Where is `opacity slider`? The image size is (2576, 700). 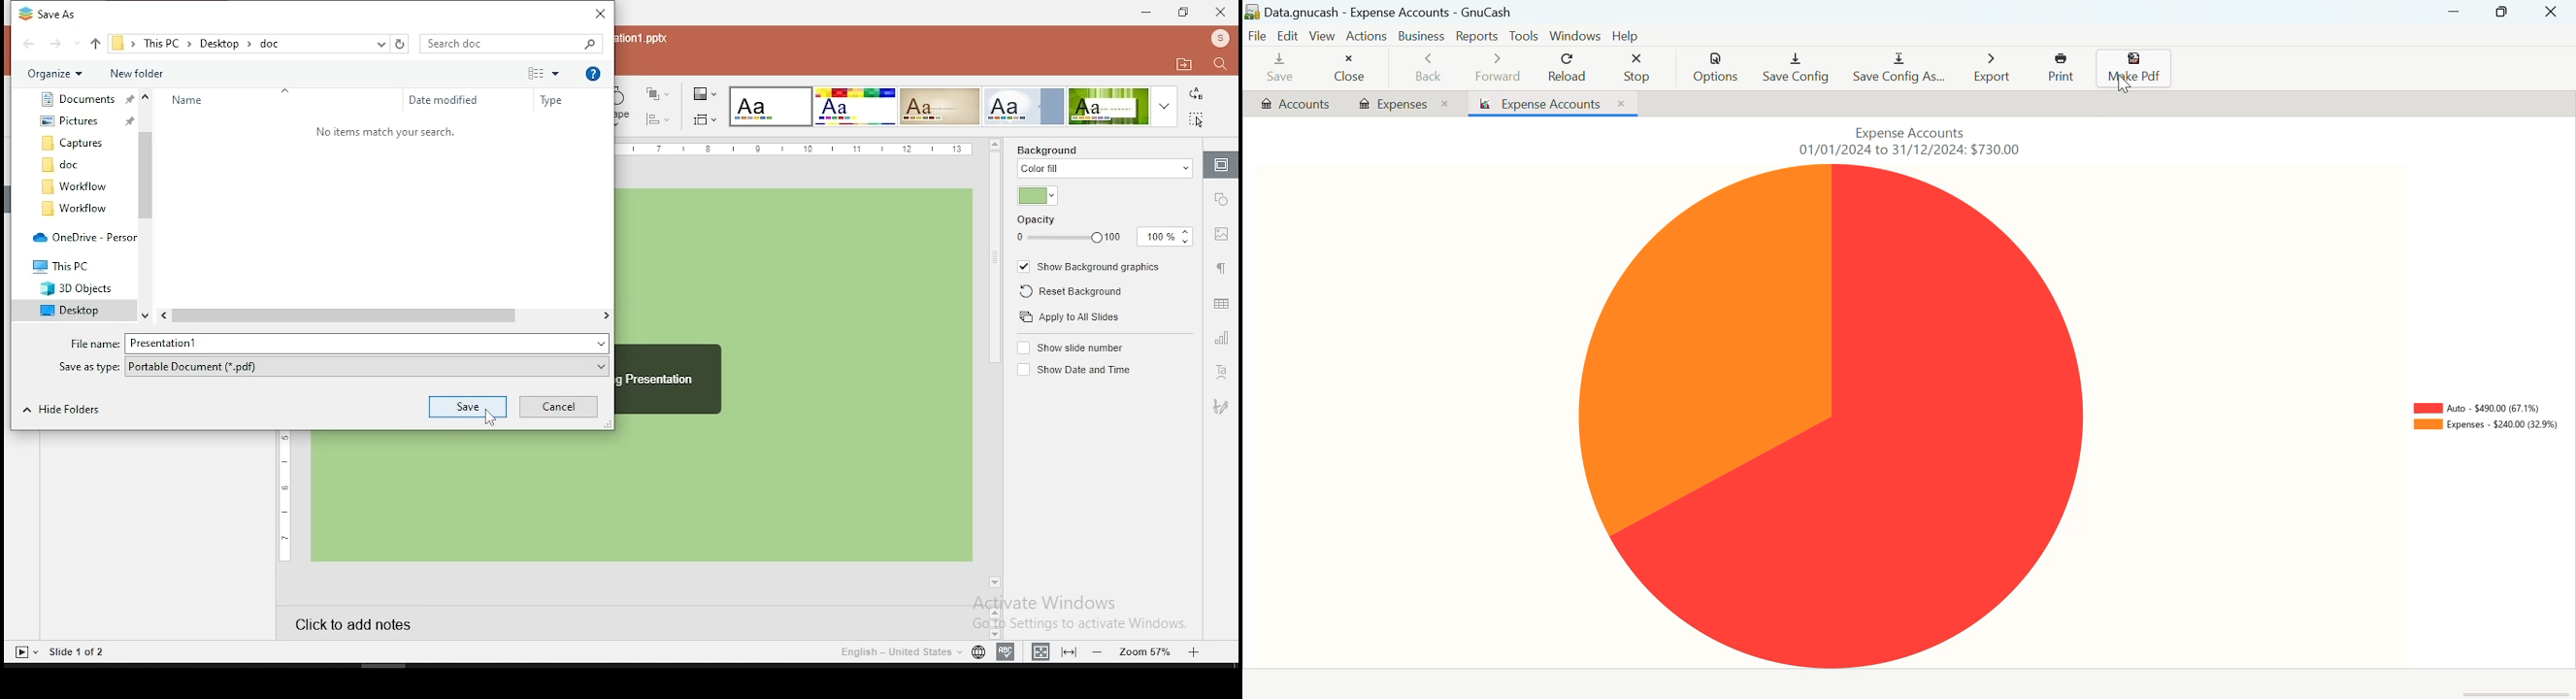
opacity slider is located at coordinates (1067, 238).